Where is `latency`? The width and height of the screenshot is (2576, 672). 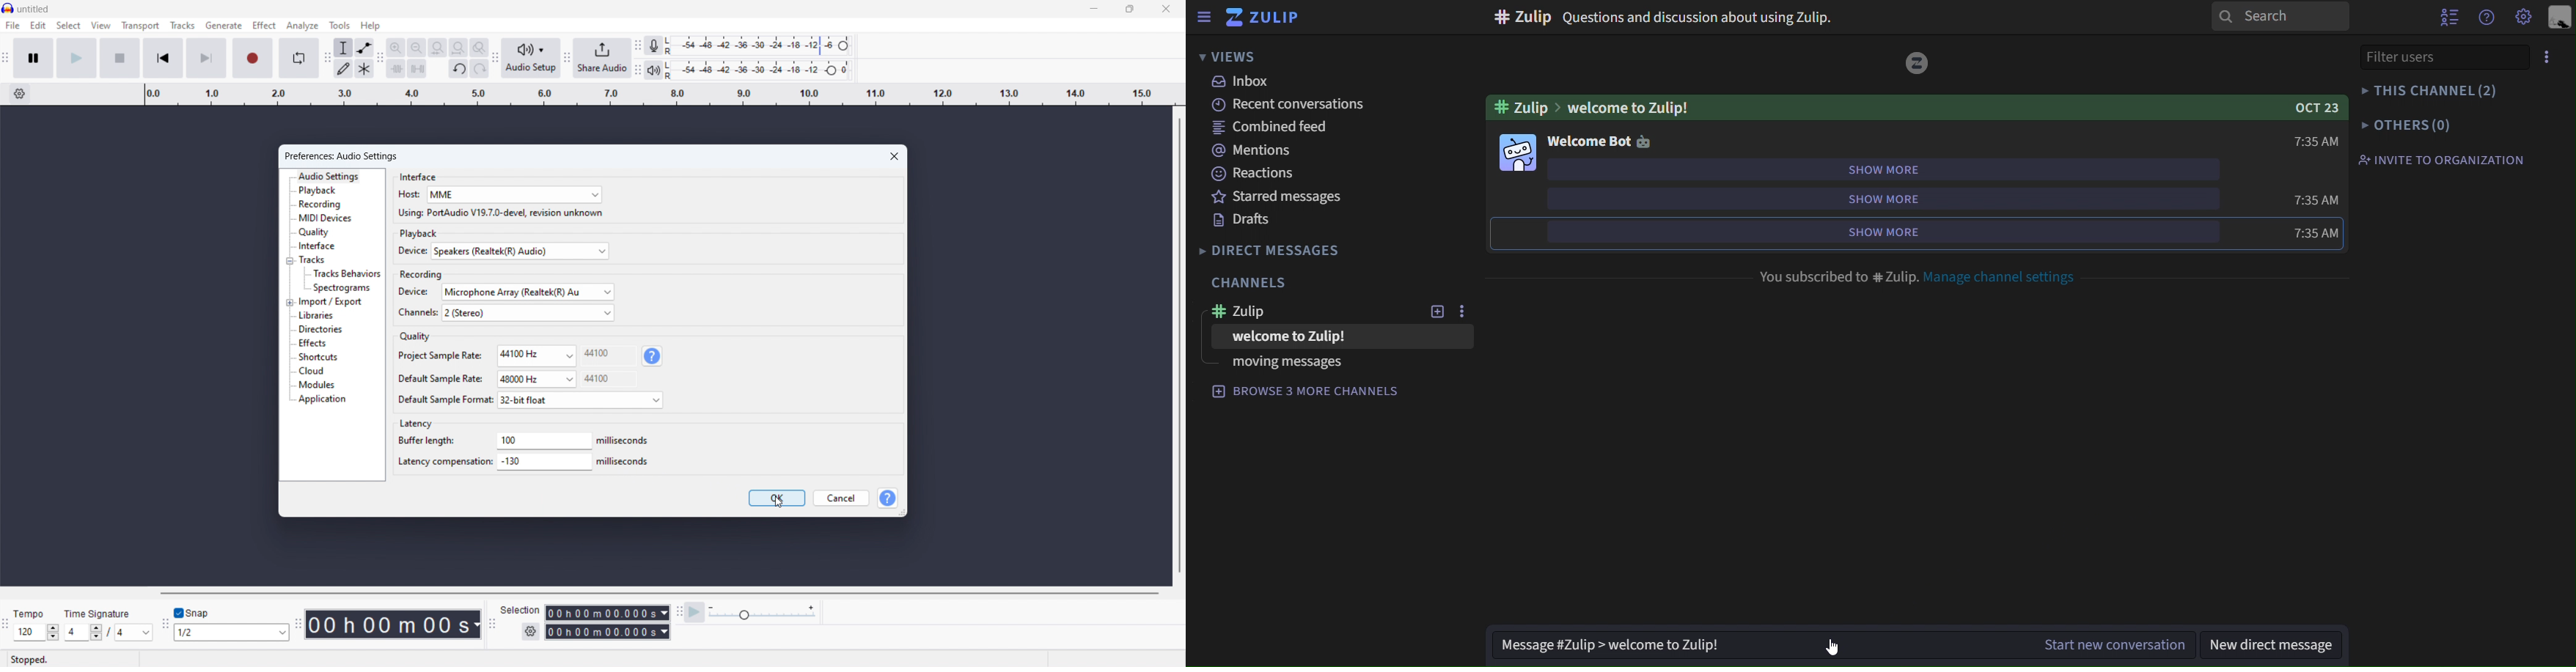
latency is located at coordinates (415, 424).